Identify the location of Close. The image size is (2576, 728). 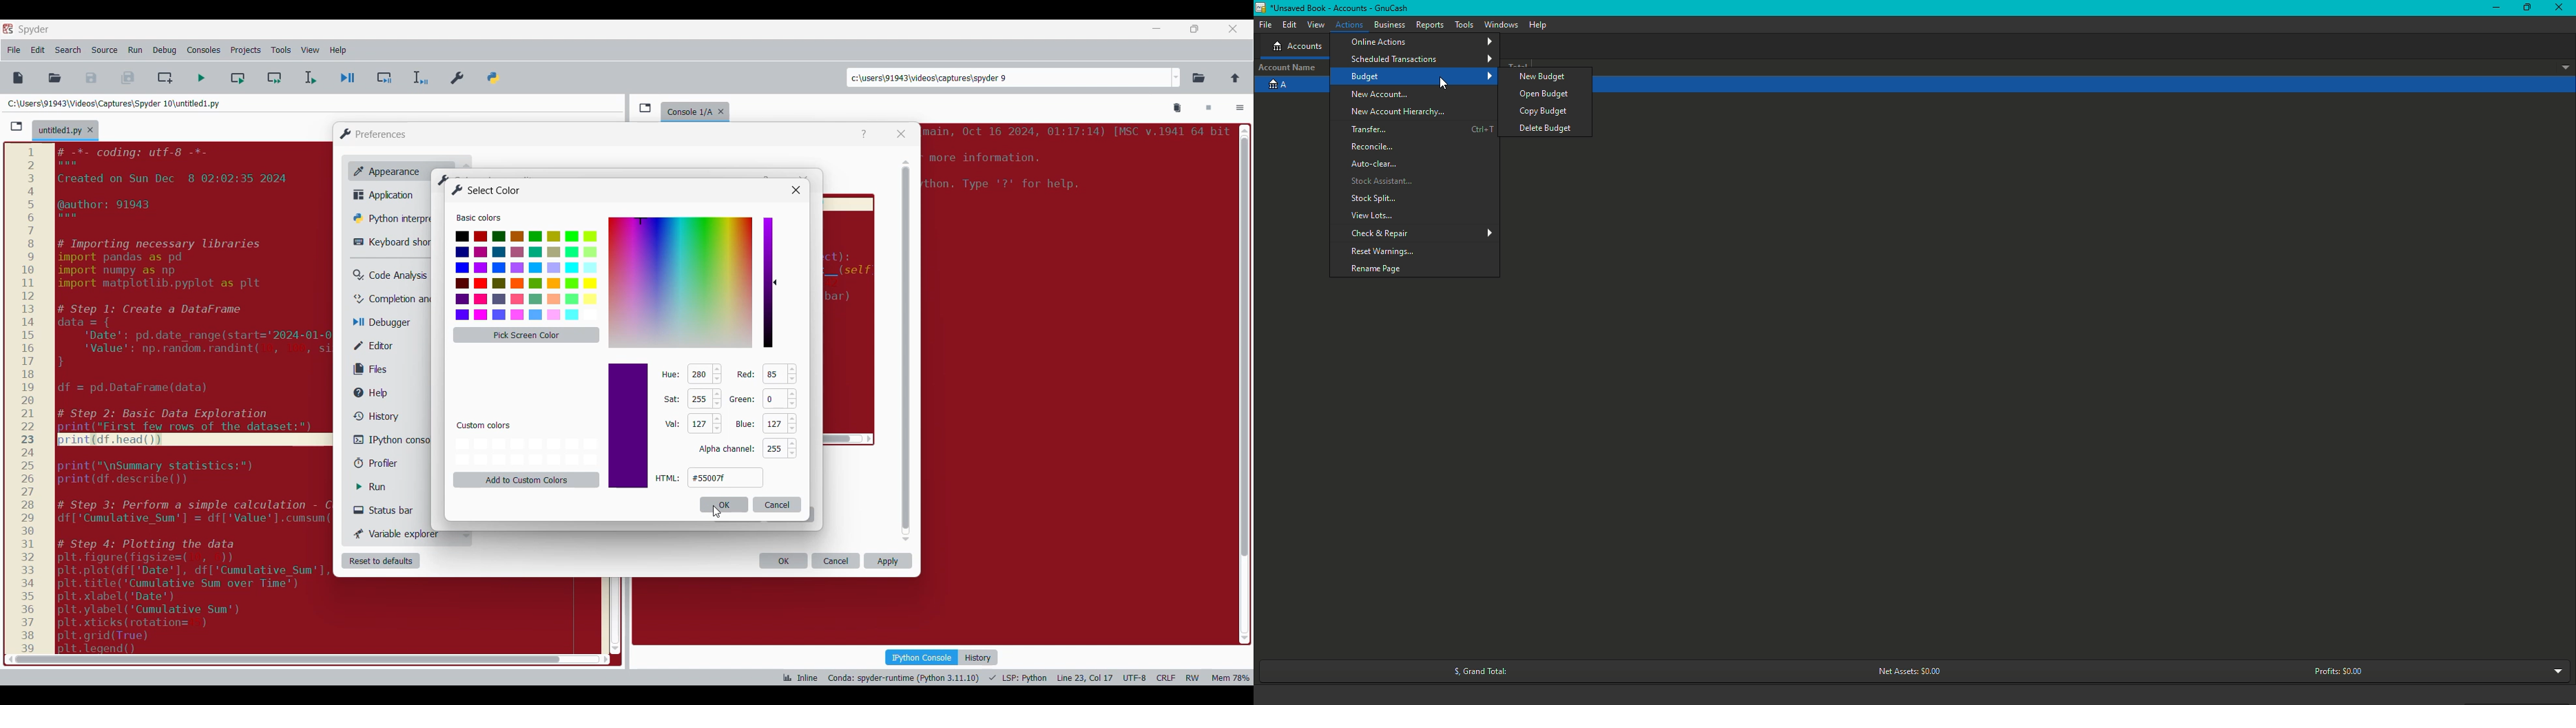
(901, 134).